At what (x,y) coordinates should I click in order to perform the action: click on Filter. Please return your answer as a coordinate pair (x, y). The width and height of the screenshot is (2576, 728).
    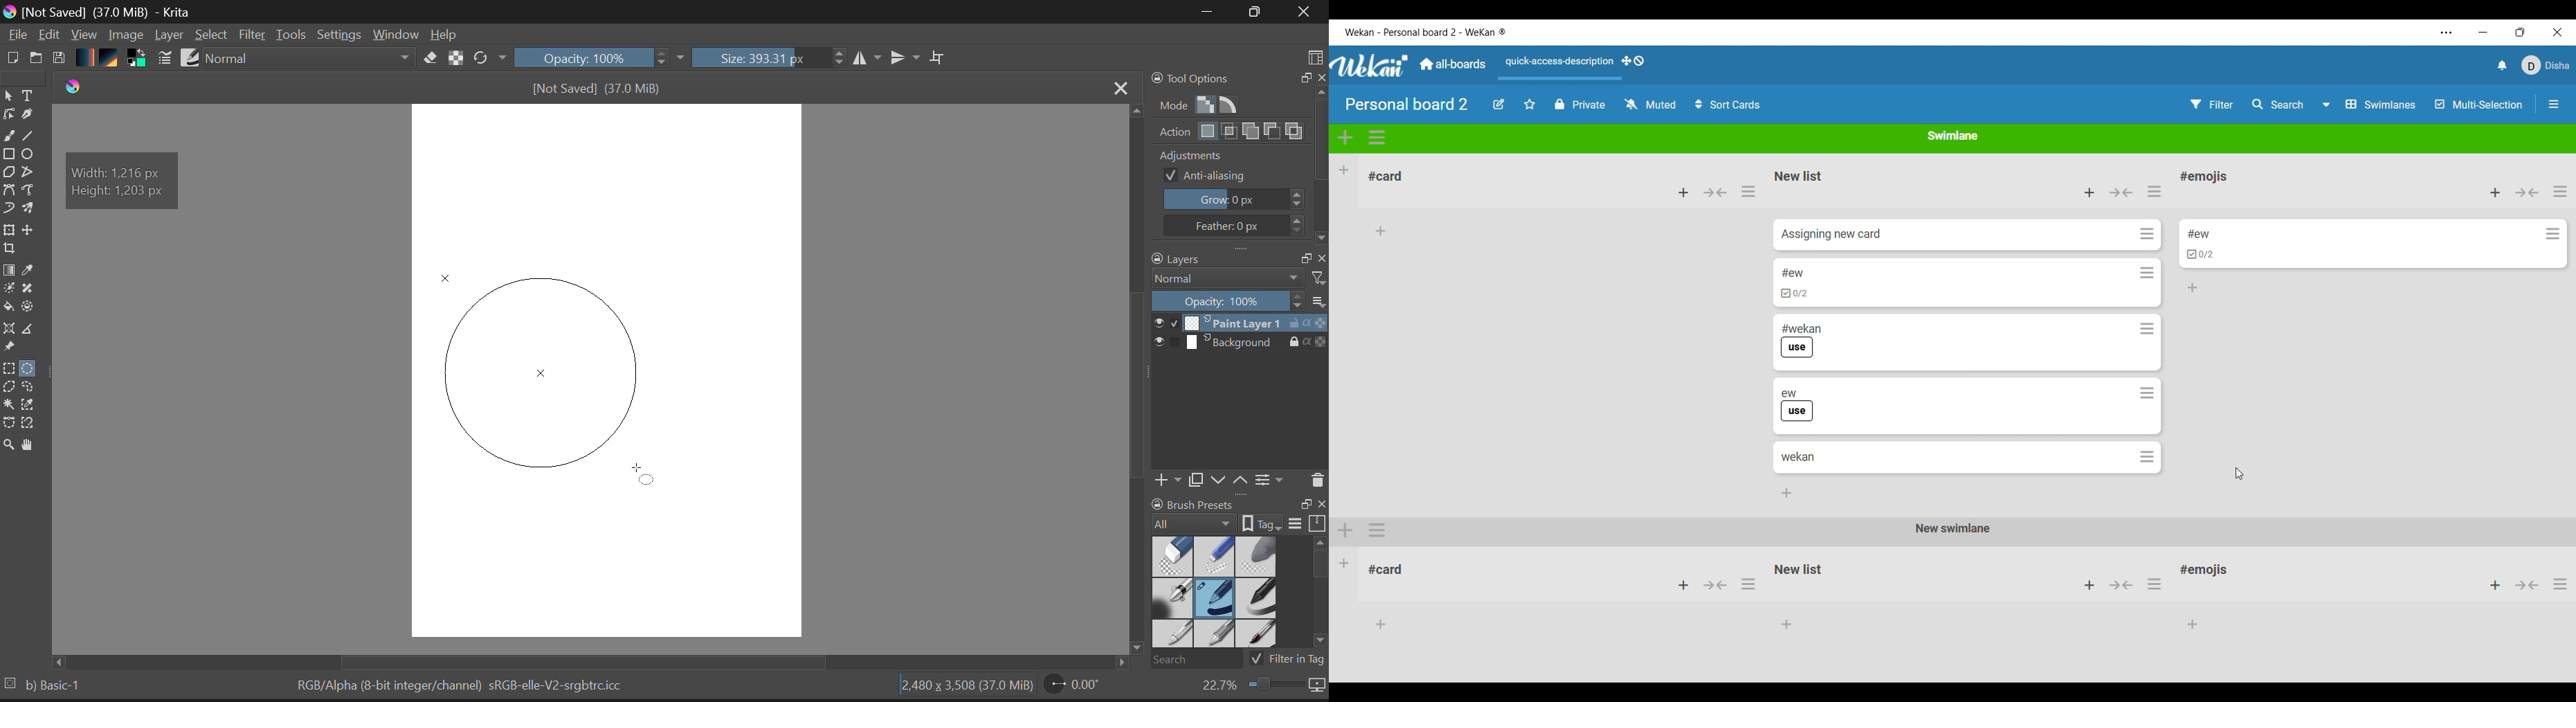
    Looking at the image, I should click on (253, 35).